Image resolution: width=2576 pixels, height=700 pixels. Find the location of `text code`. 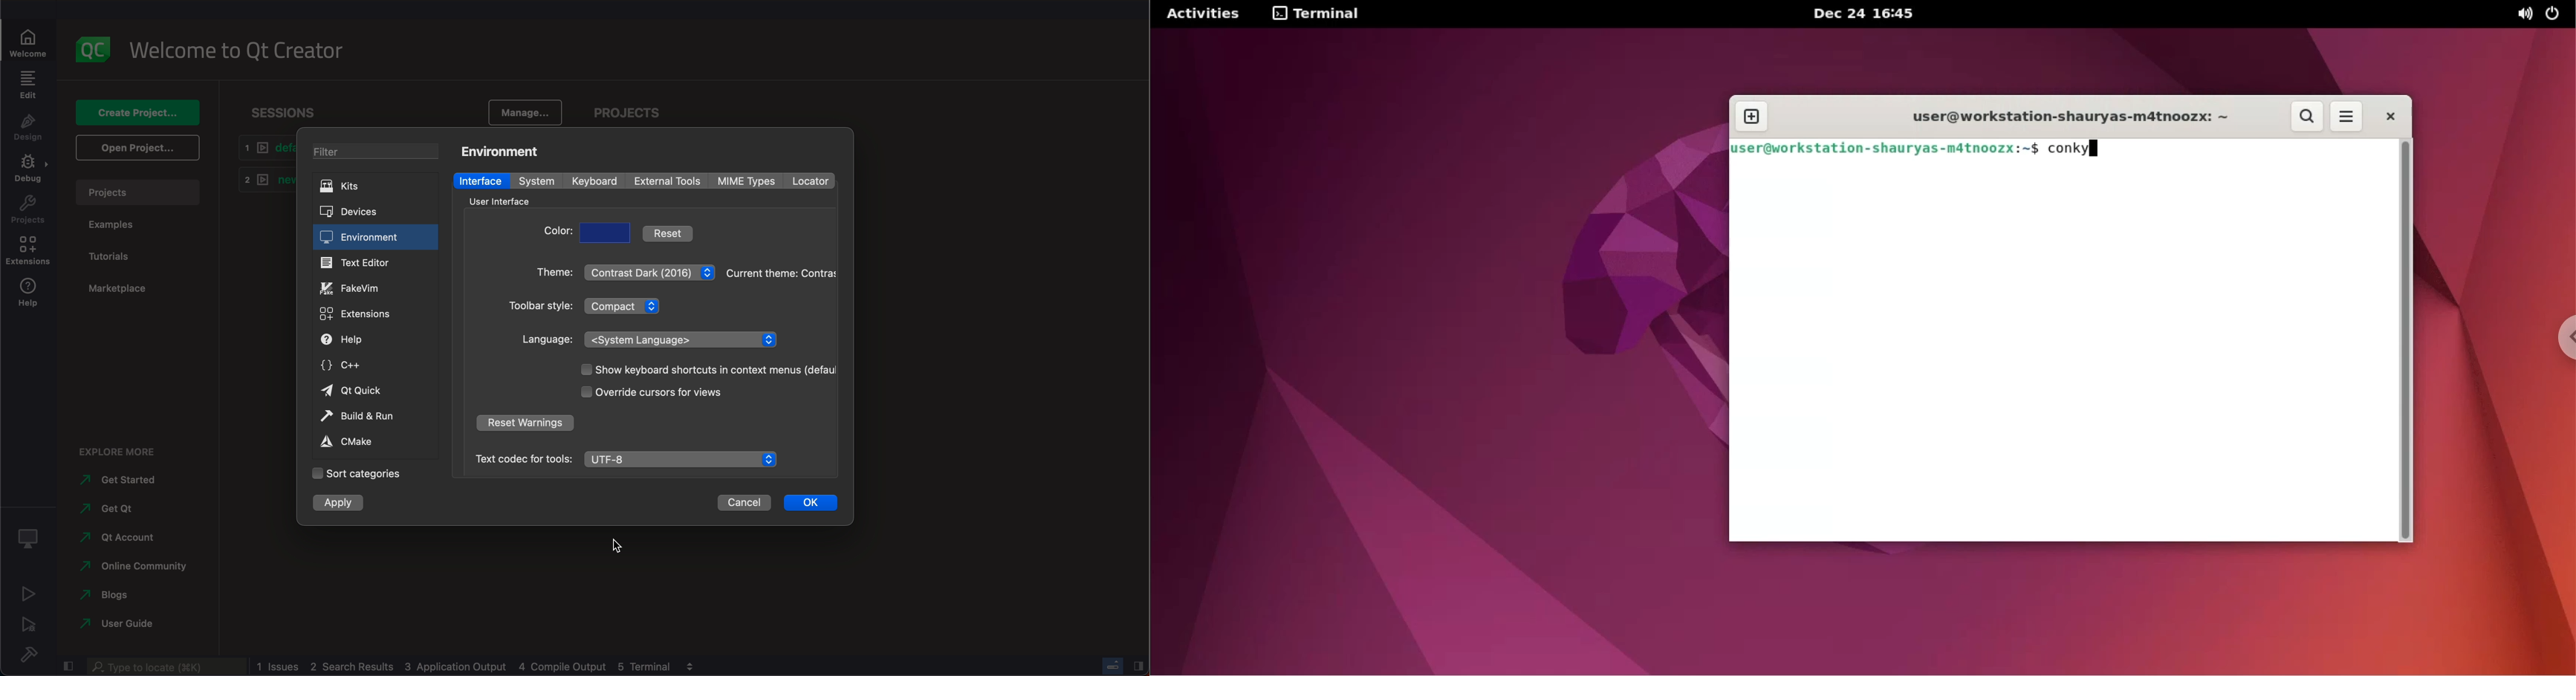

text code is located at coordinates (523, 459).